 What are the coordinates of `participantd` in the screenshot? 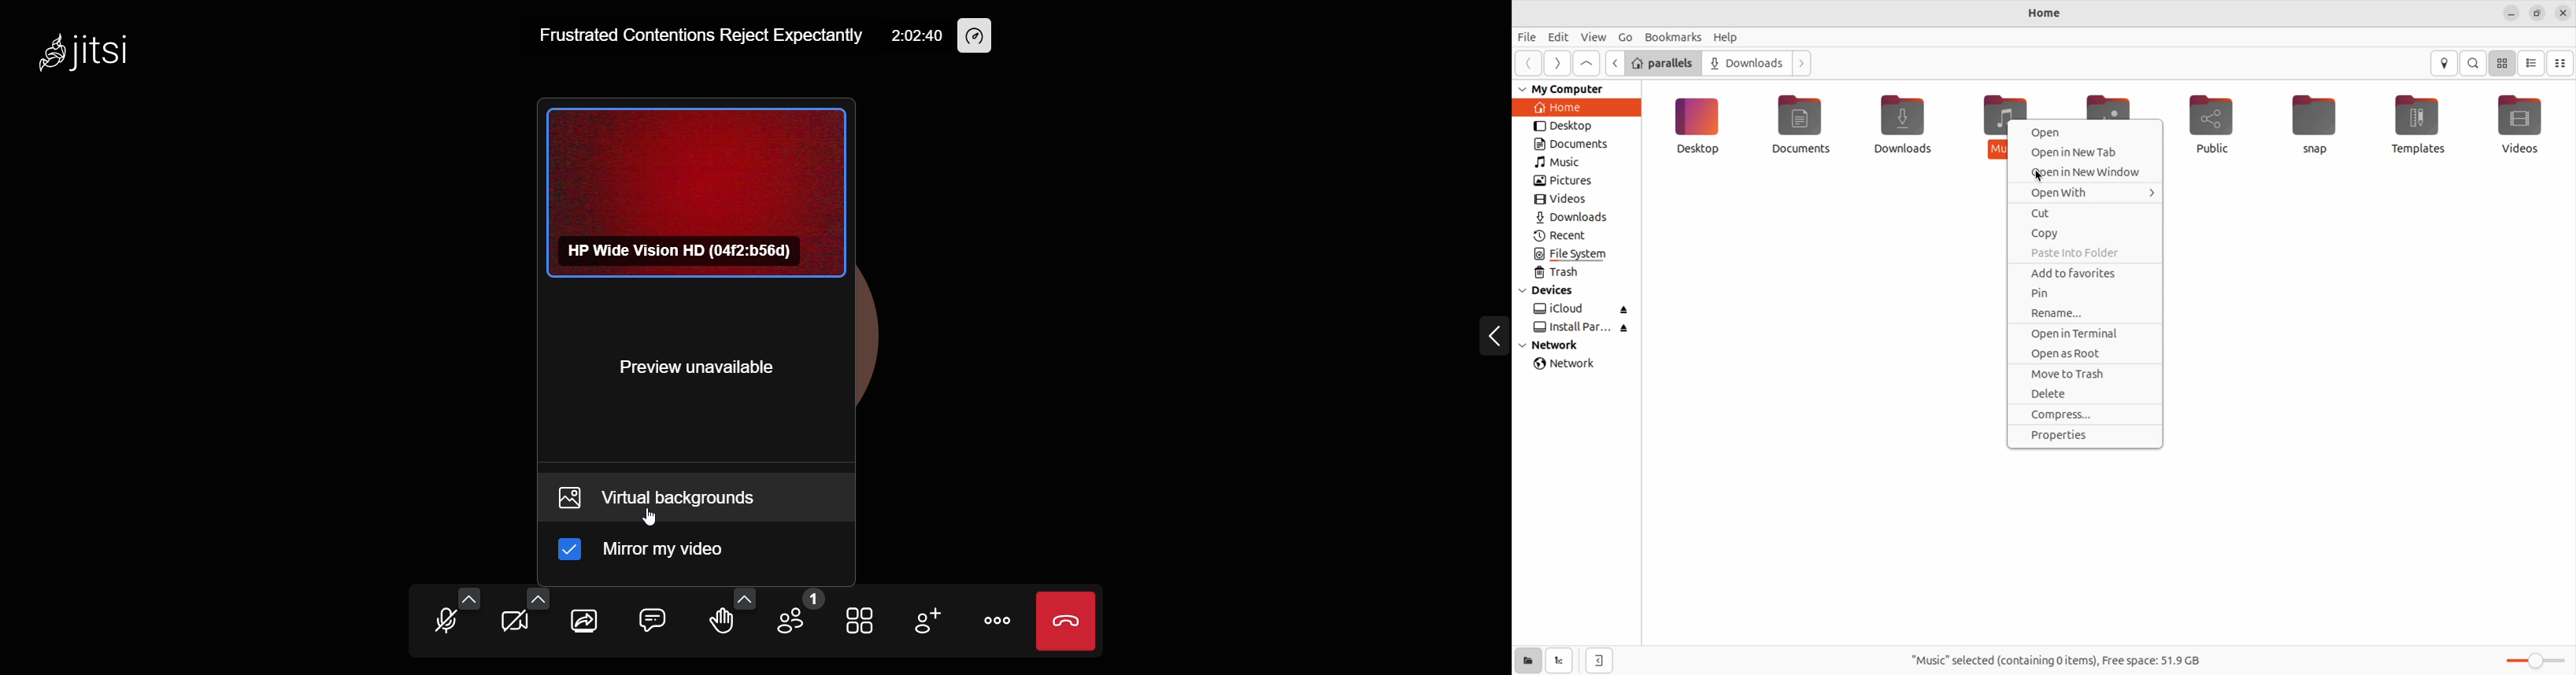 It's located at (798, 614).